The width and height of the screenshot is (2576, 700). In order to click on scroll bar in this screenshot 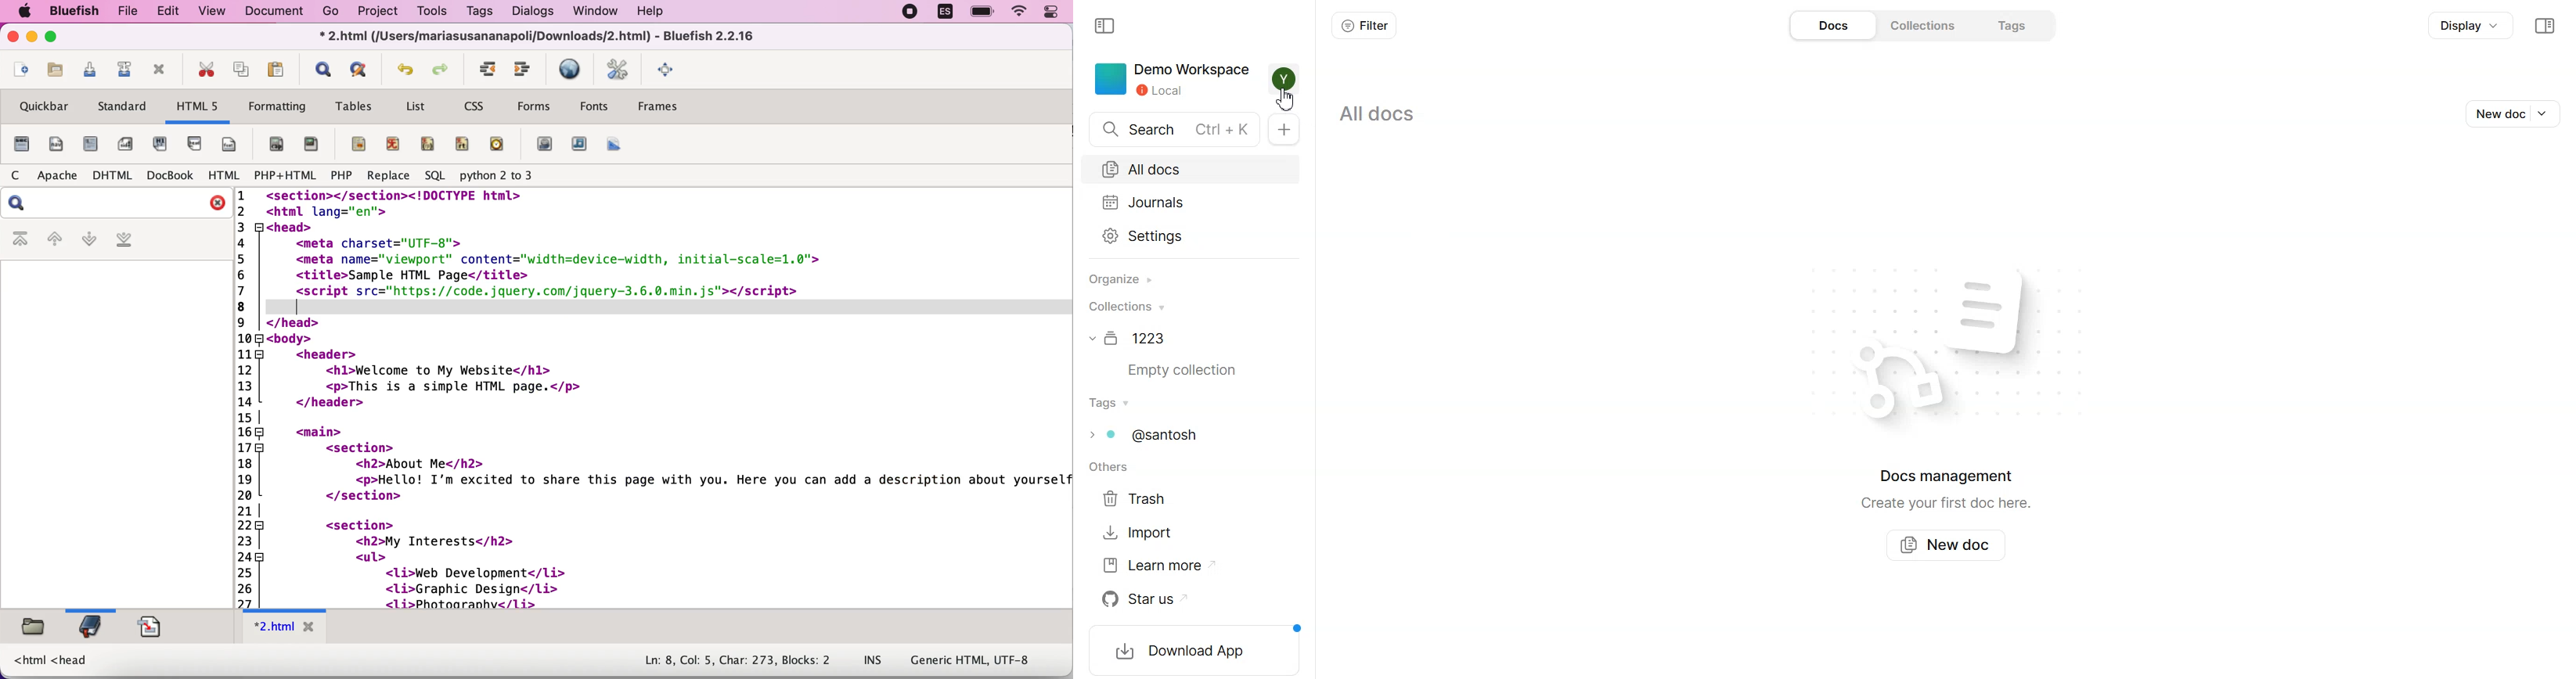, I will do `click(587, 604)`.